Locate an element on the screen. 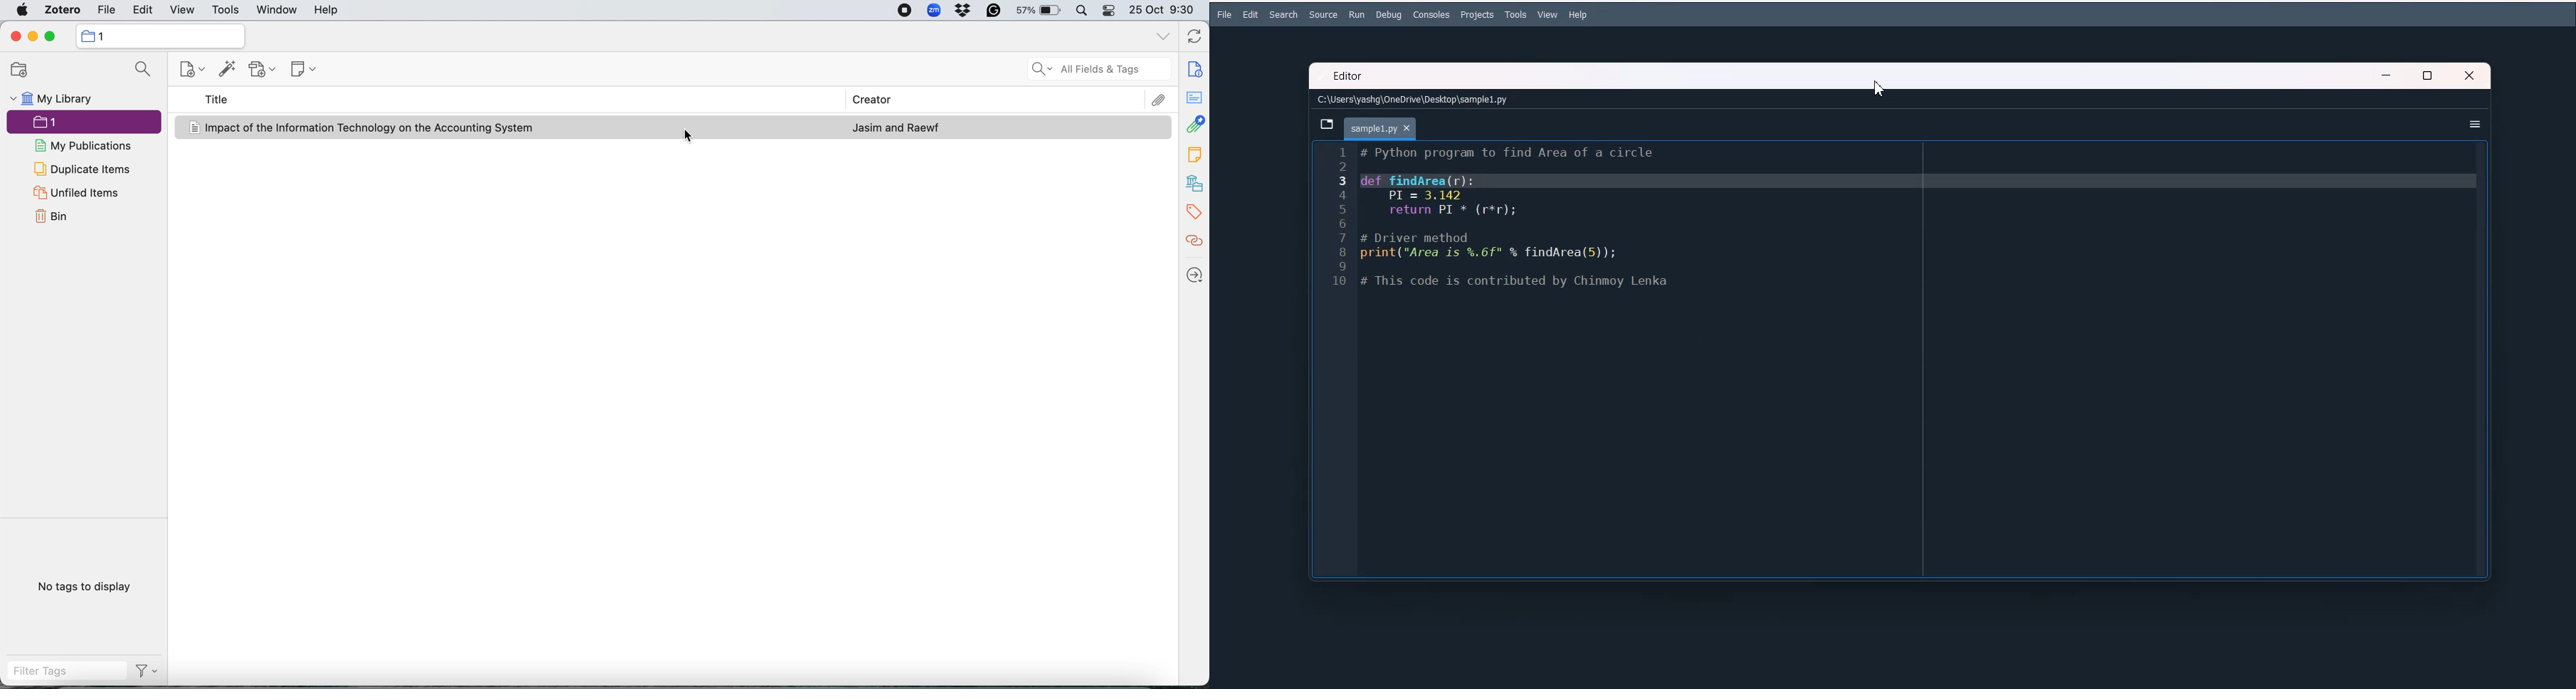 This screenshot has width=2576, height=700. library and collections is located at coordinates (1194, 182).